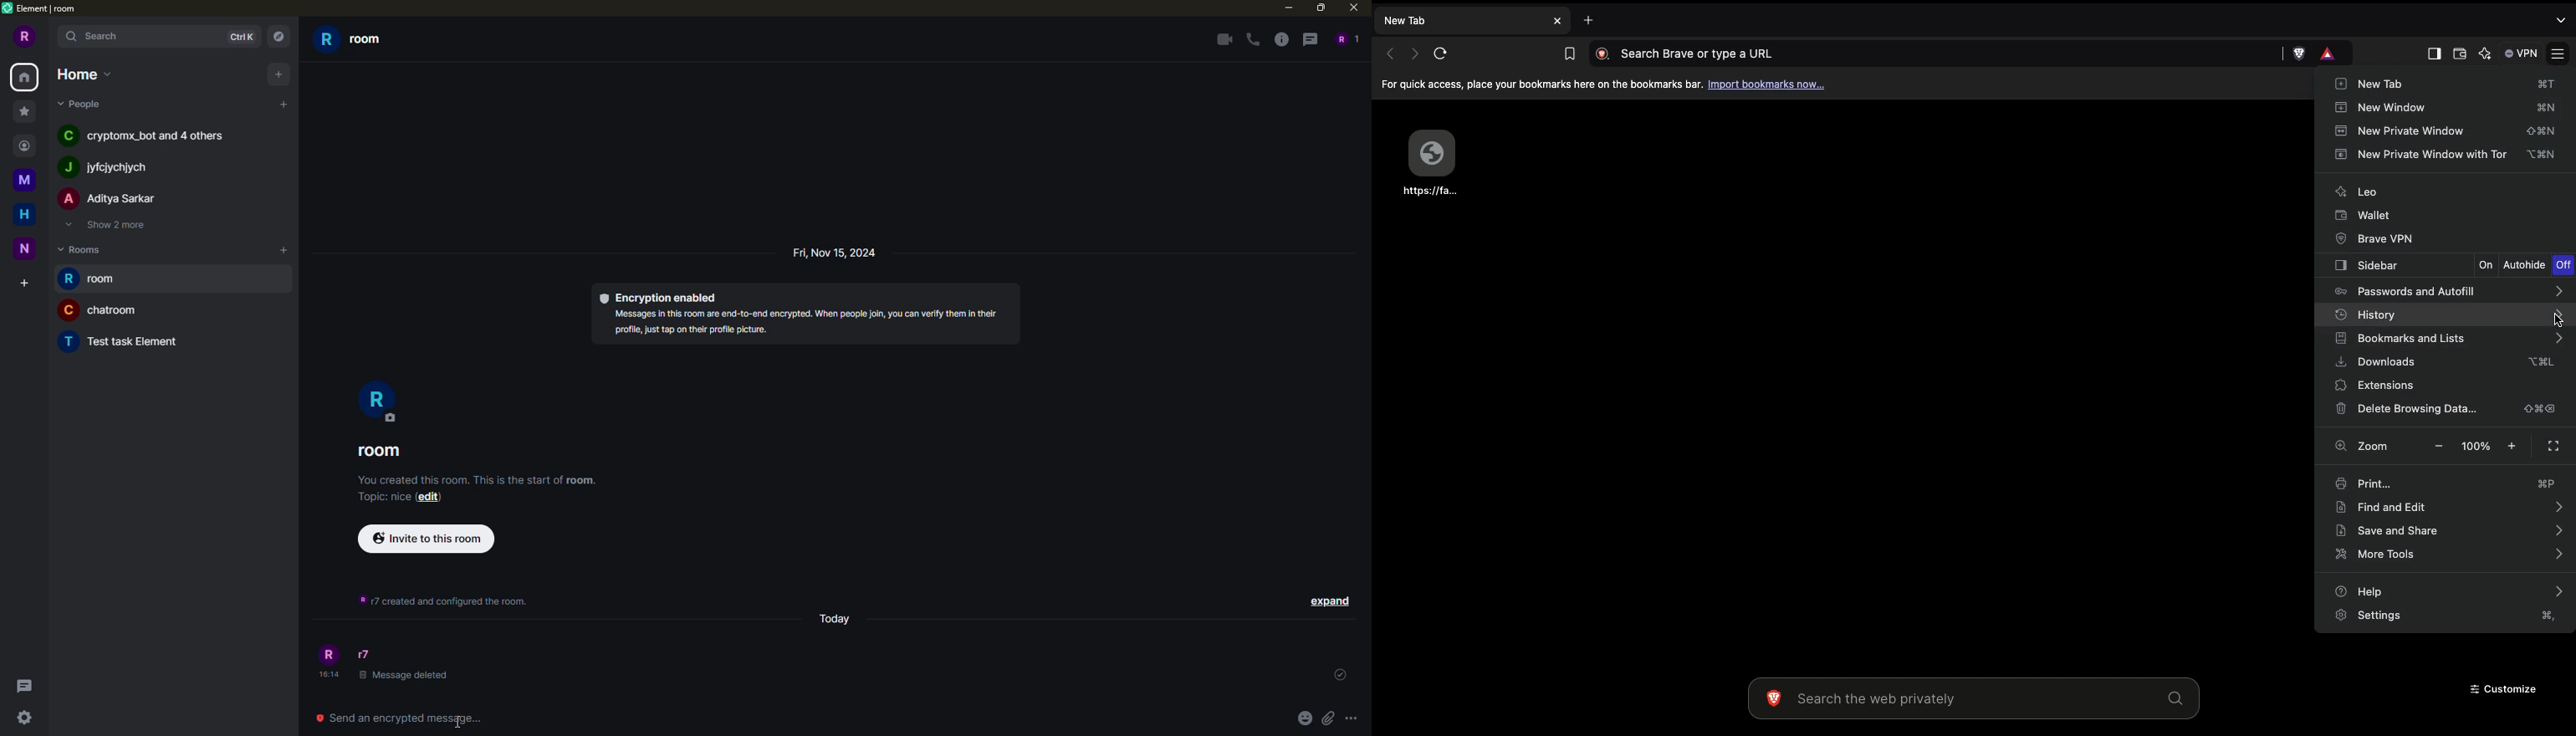  I want to click on people, so click(1349, 39).